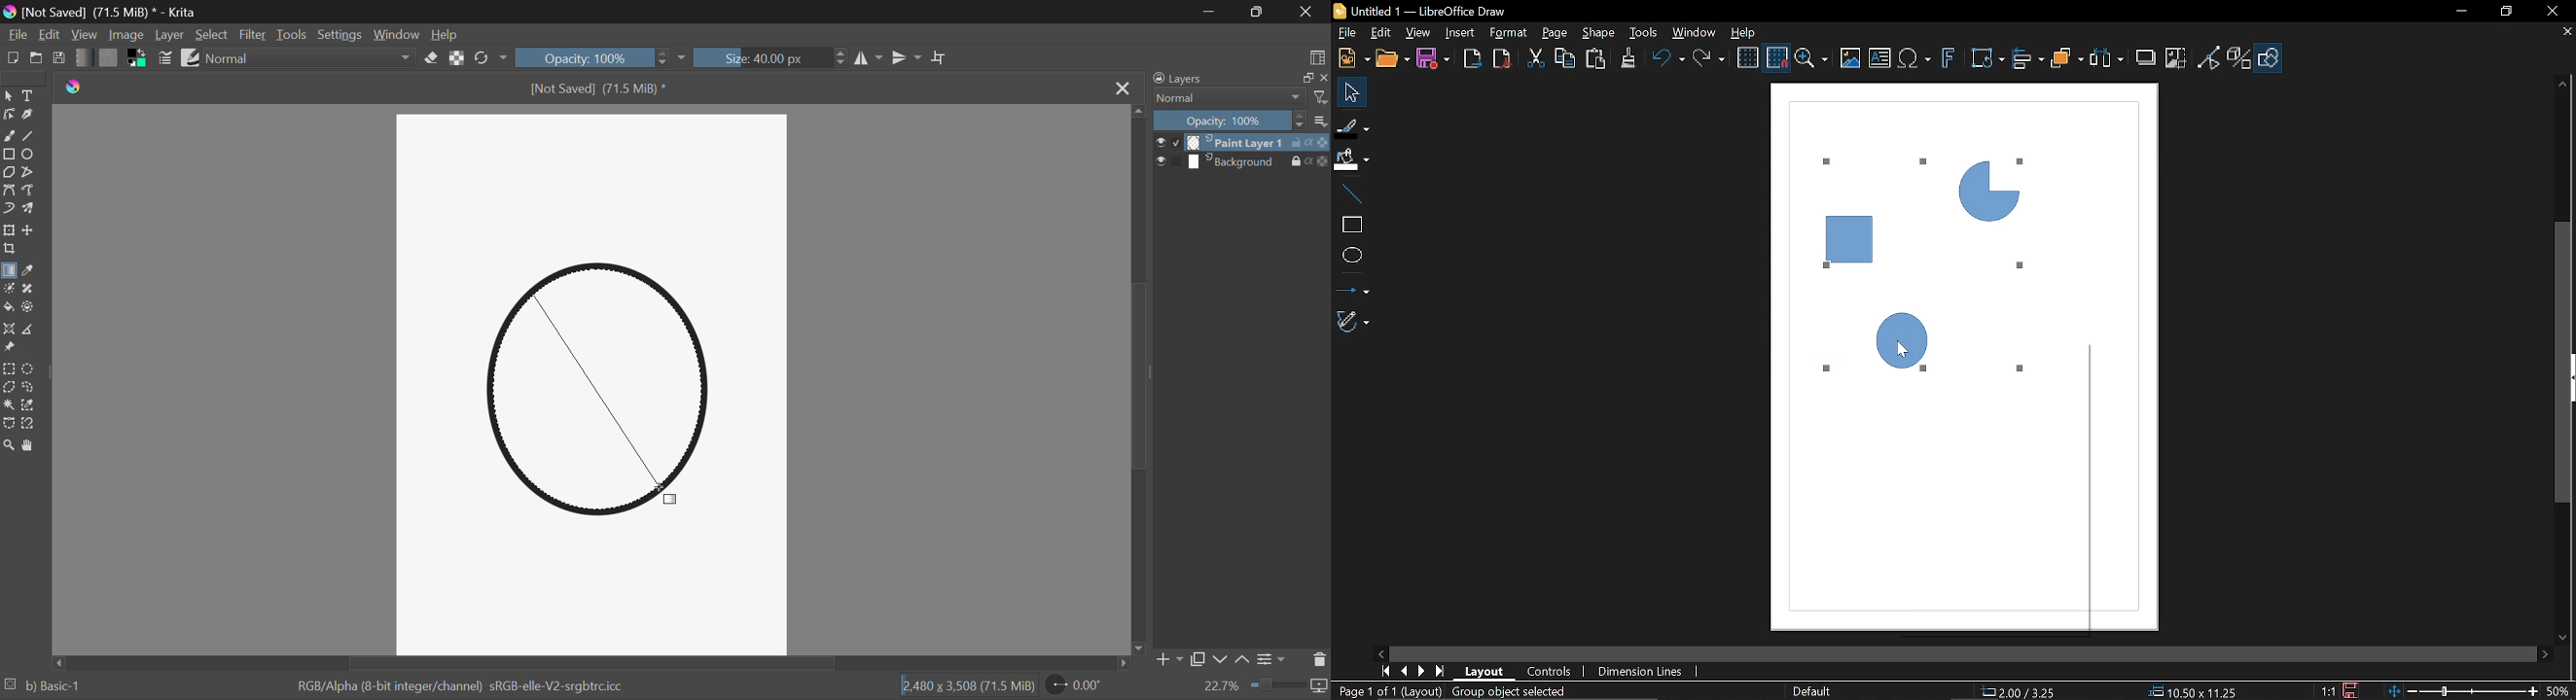  I want to click on File, so click(1344, 33).